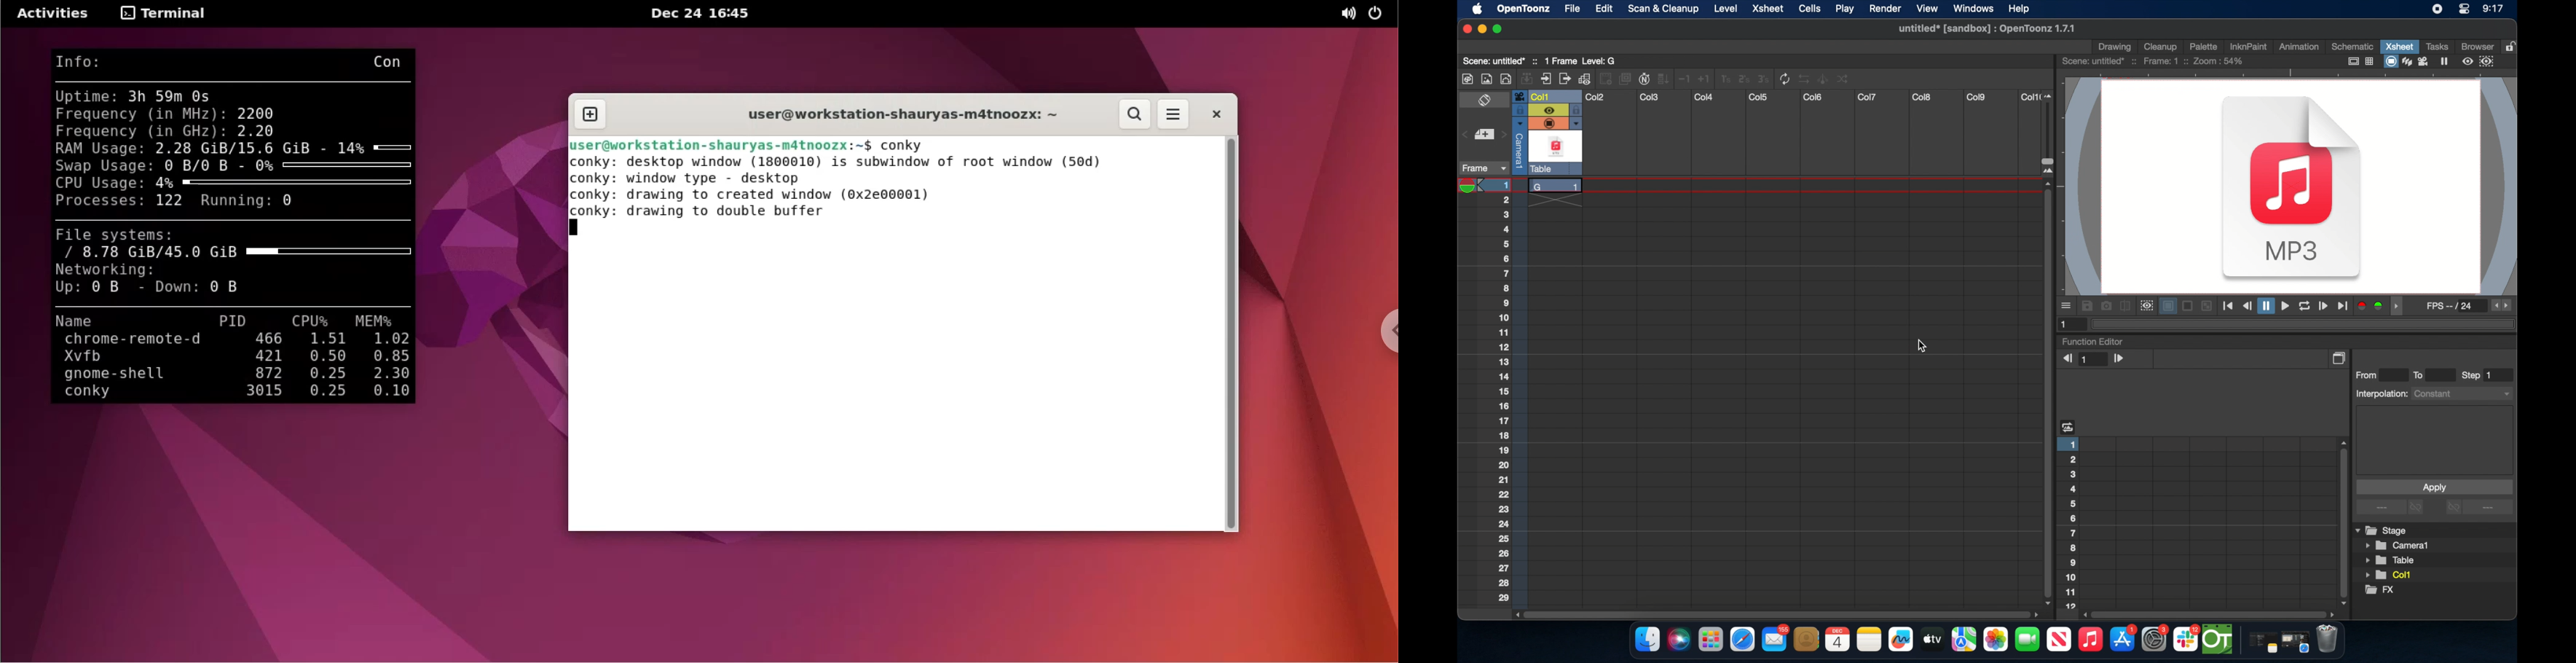 Image resolution: width=2576 pixels, height=672 pixels. What do you see at coordinates (1844, 9) in the screenshot?
I see `play` at bounding box center [1844, 9].